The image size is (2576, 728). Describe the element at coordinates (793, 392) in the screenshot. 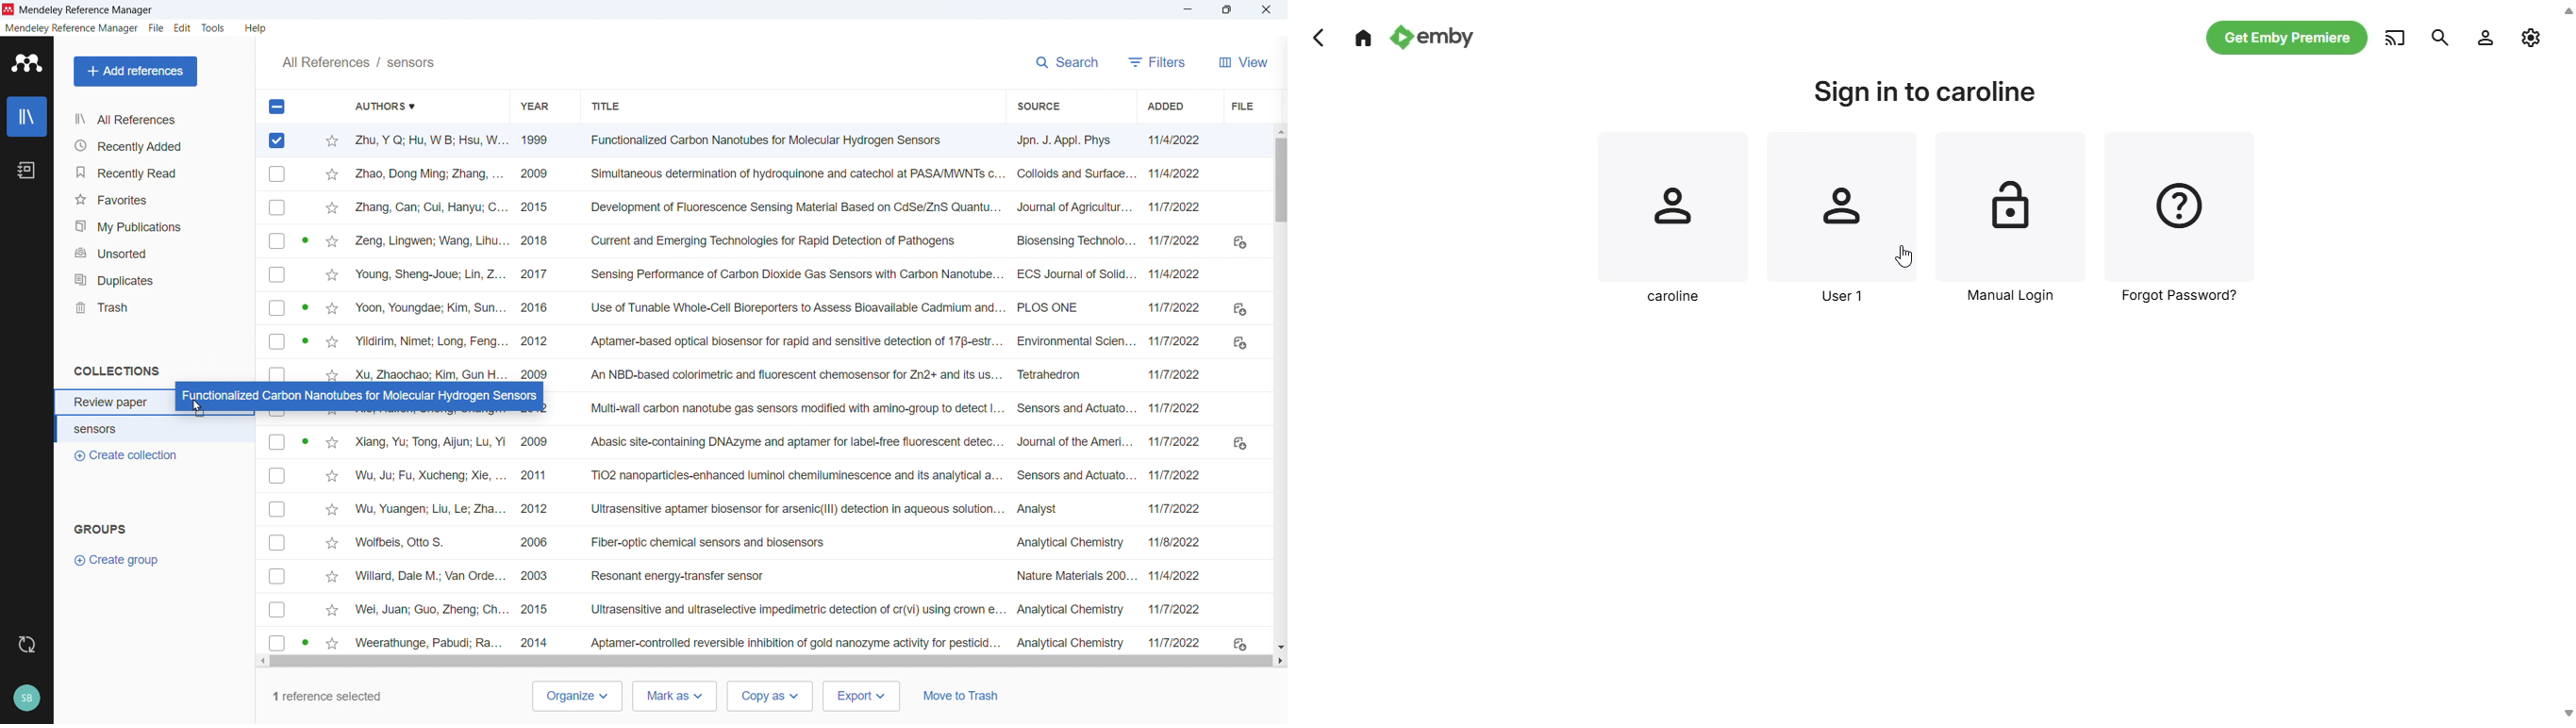

I see `Title of individual entries ` at that location.